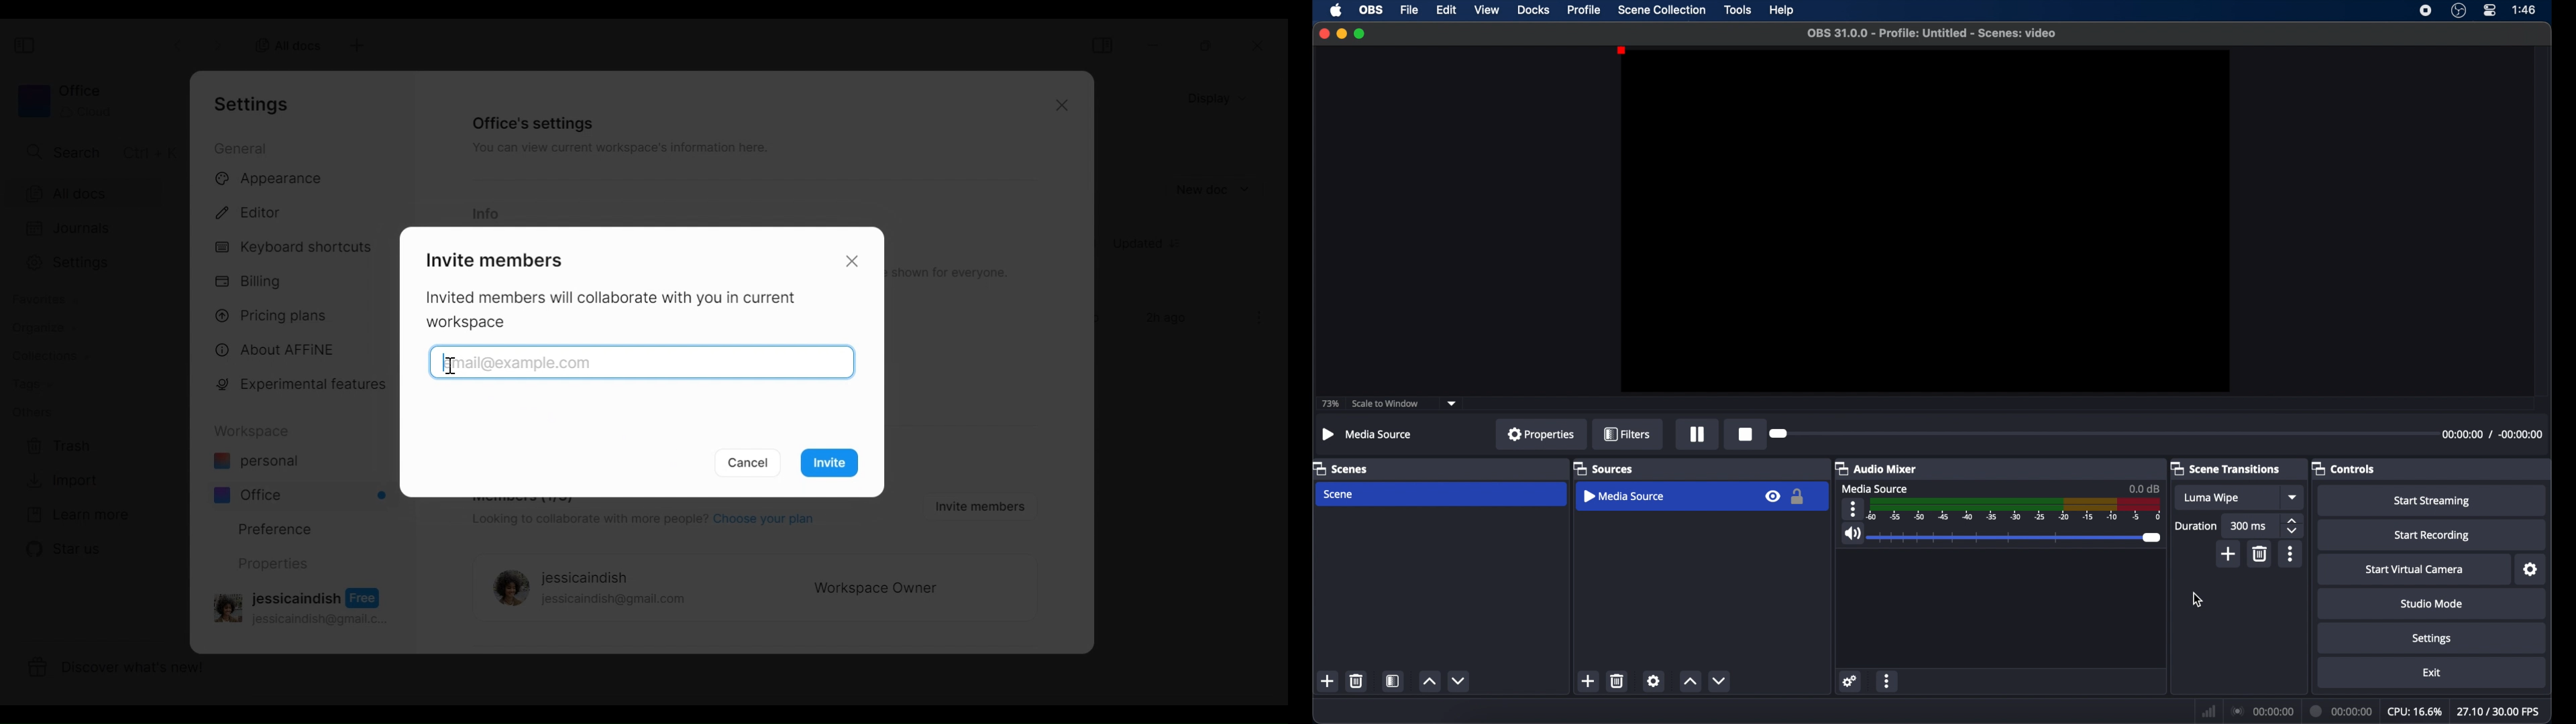 The height and width of the screenshot is (728, 2576). What do you see at coordinates (1262, 46) in the screenshot?
I see `close` at bounding box center [1262, 46].